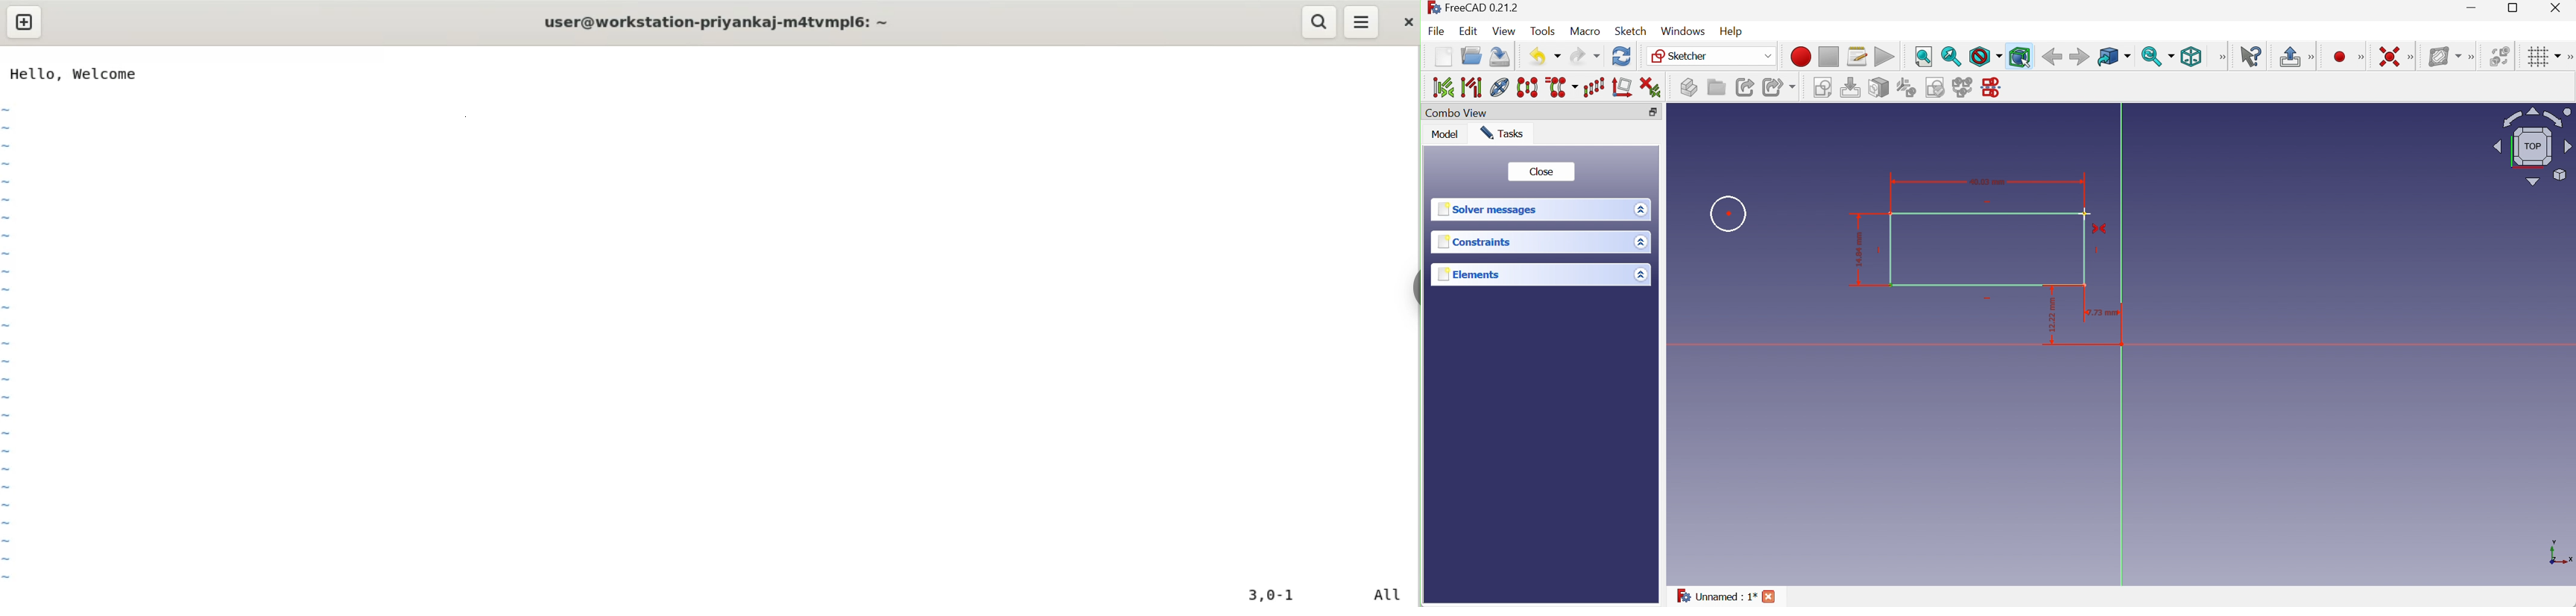 This screenshot has width=2576, height=616. What do you see at coordinates (1584, 31) in the screenshot?
I see `Macro` at bounding box center [1584, 31].